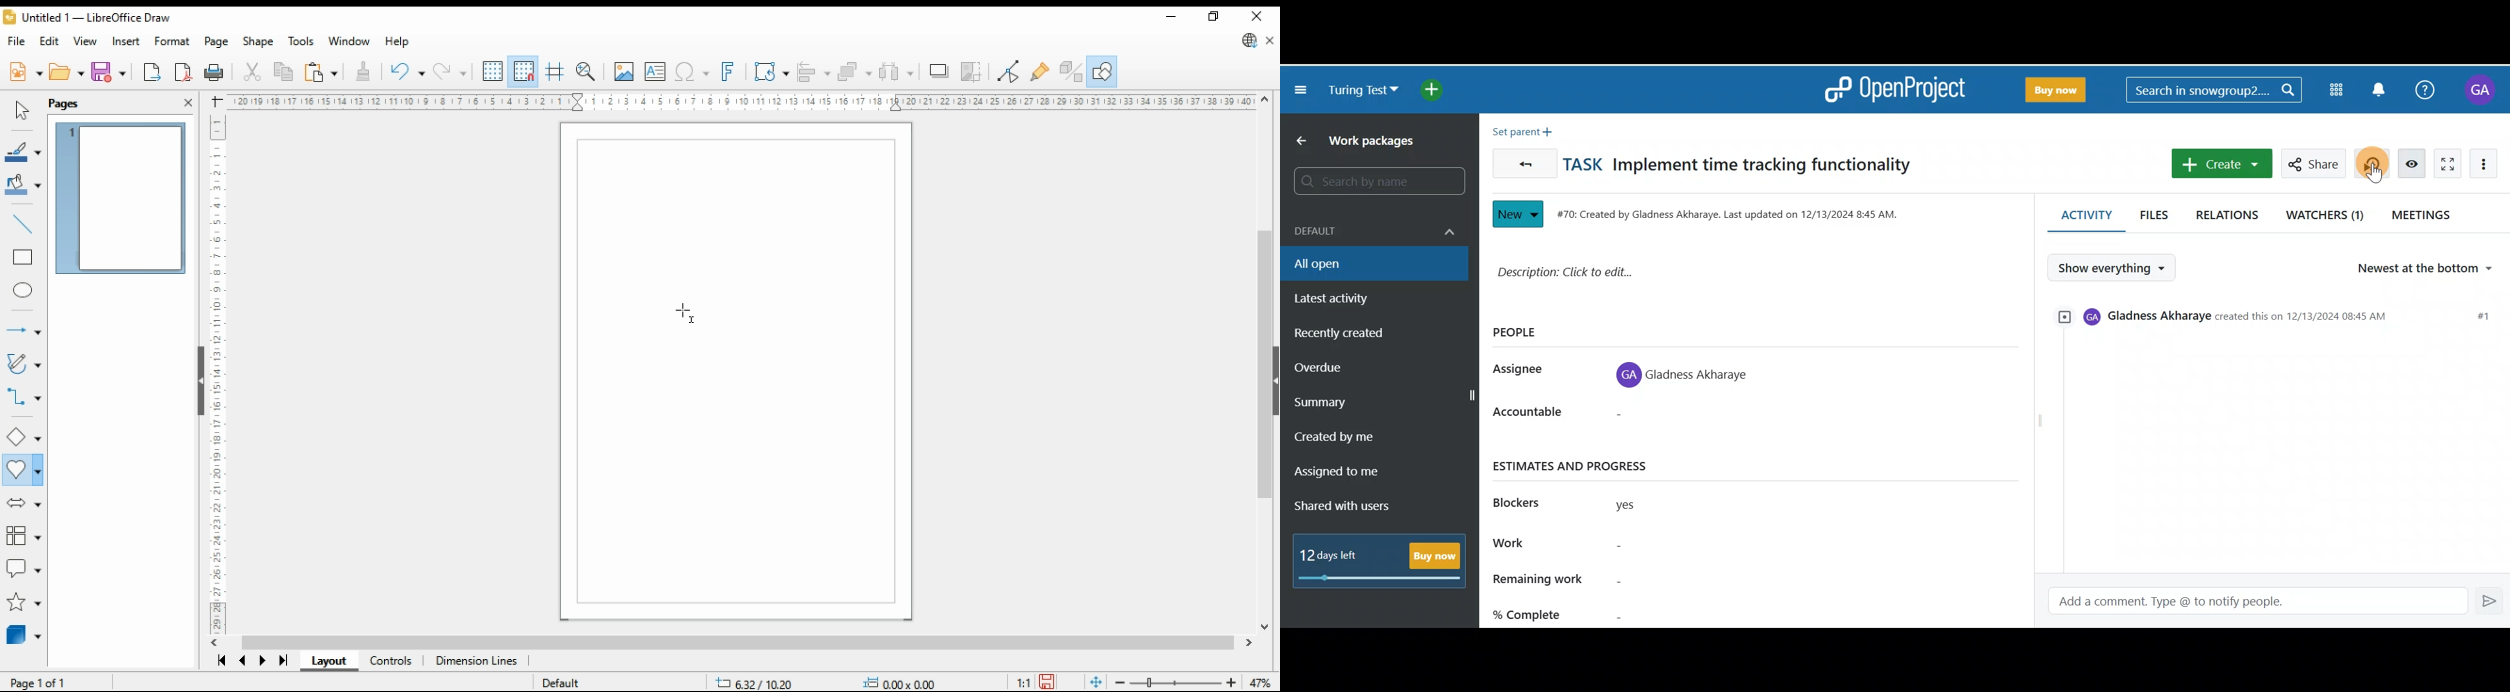  Describe the element at coordinates (1266, 360) in the screenshot. I see `scroll bar` at that location.